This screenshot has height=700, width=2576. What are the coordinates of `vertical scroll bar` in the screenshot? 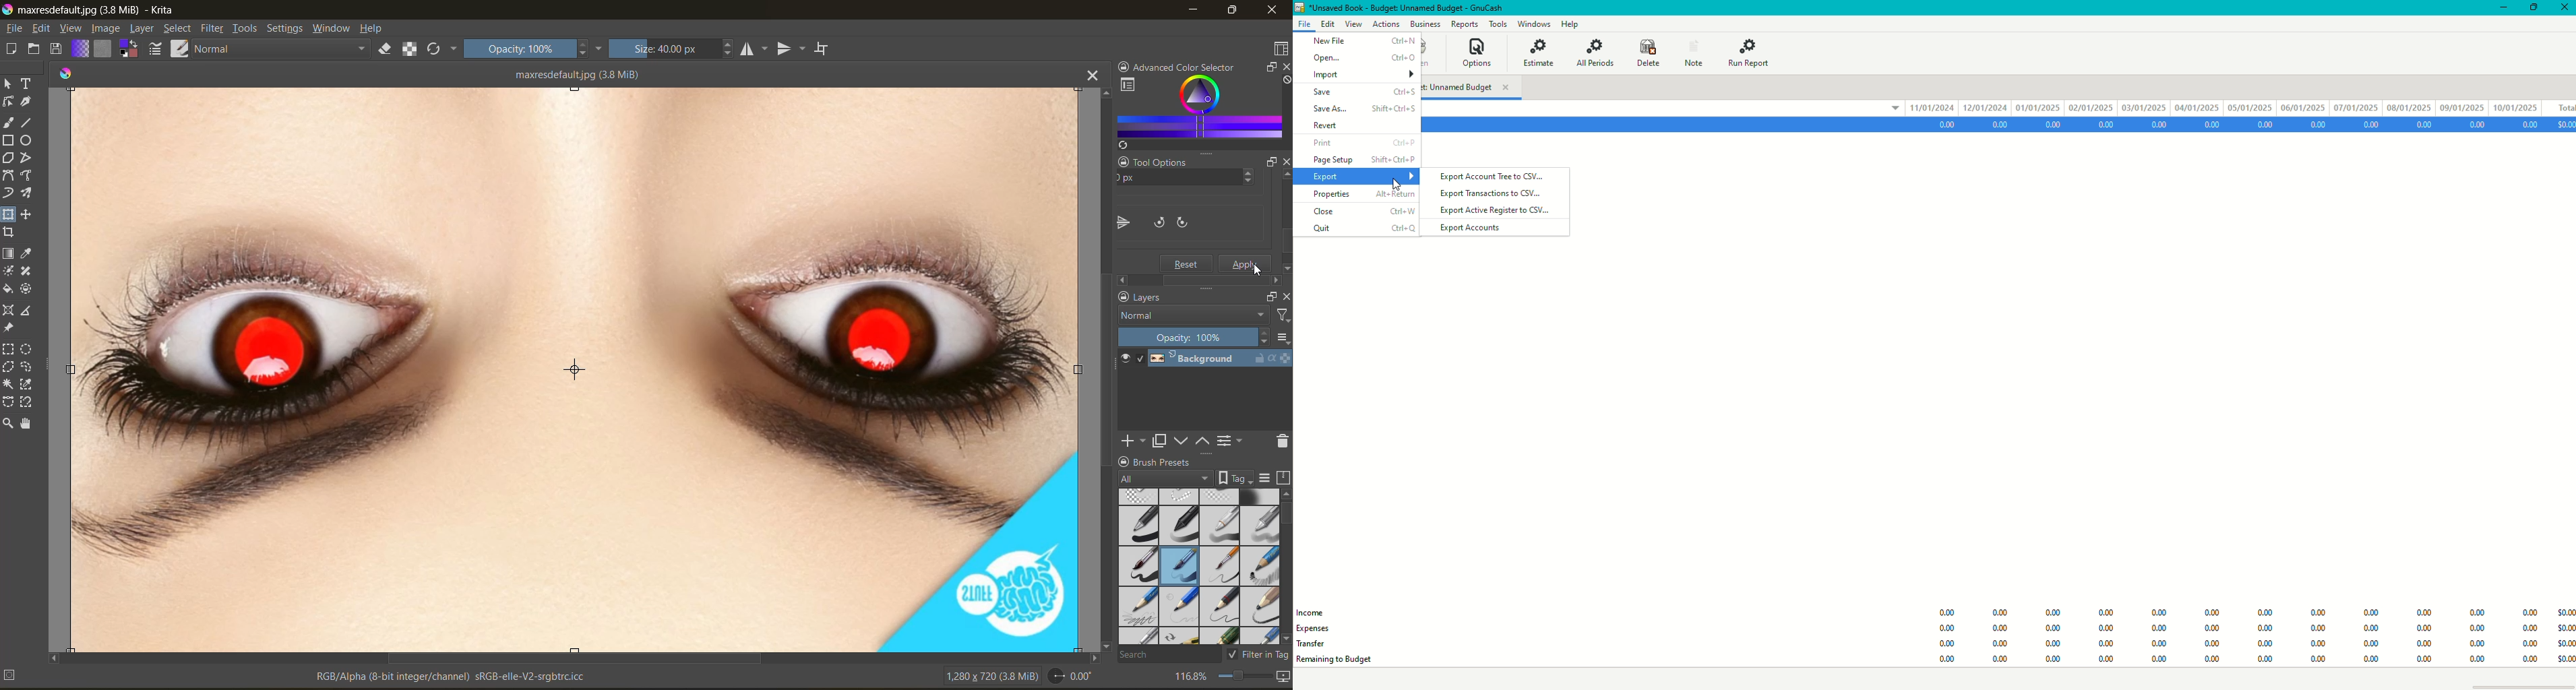 It's located at (1285, 524).